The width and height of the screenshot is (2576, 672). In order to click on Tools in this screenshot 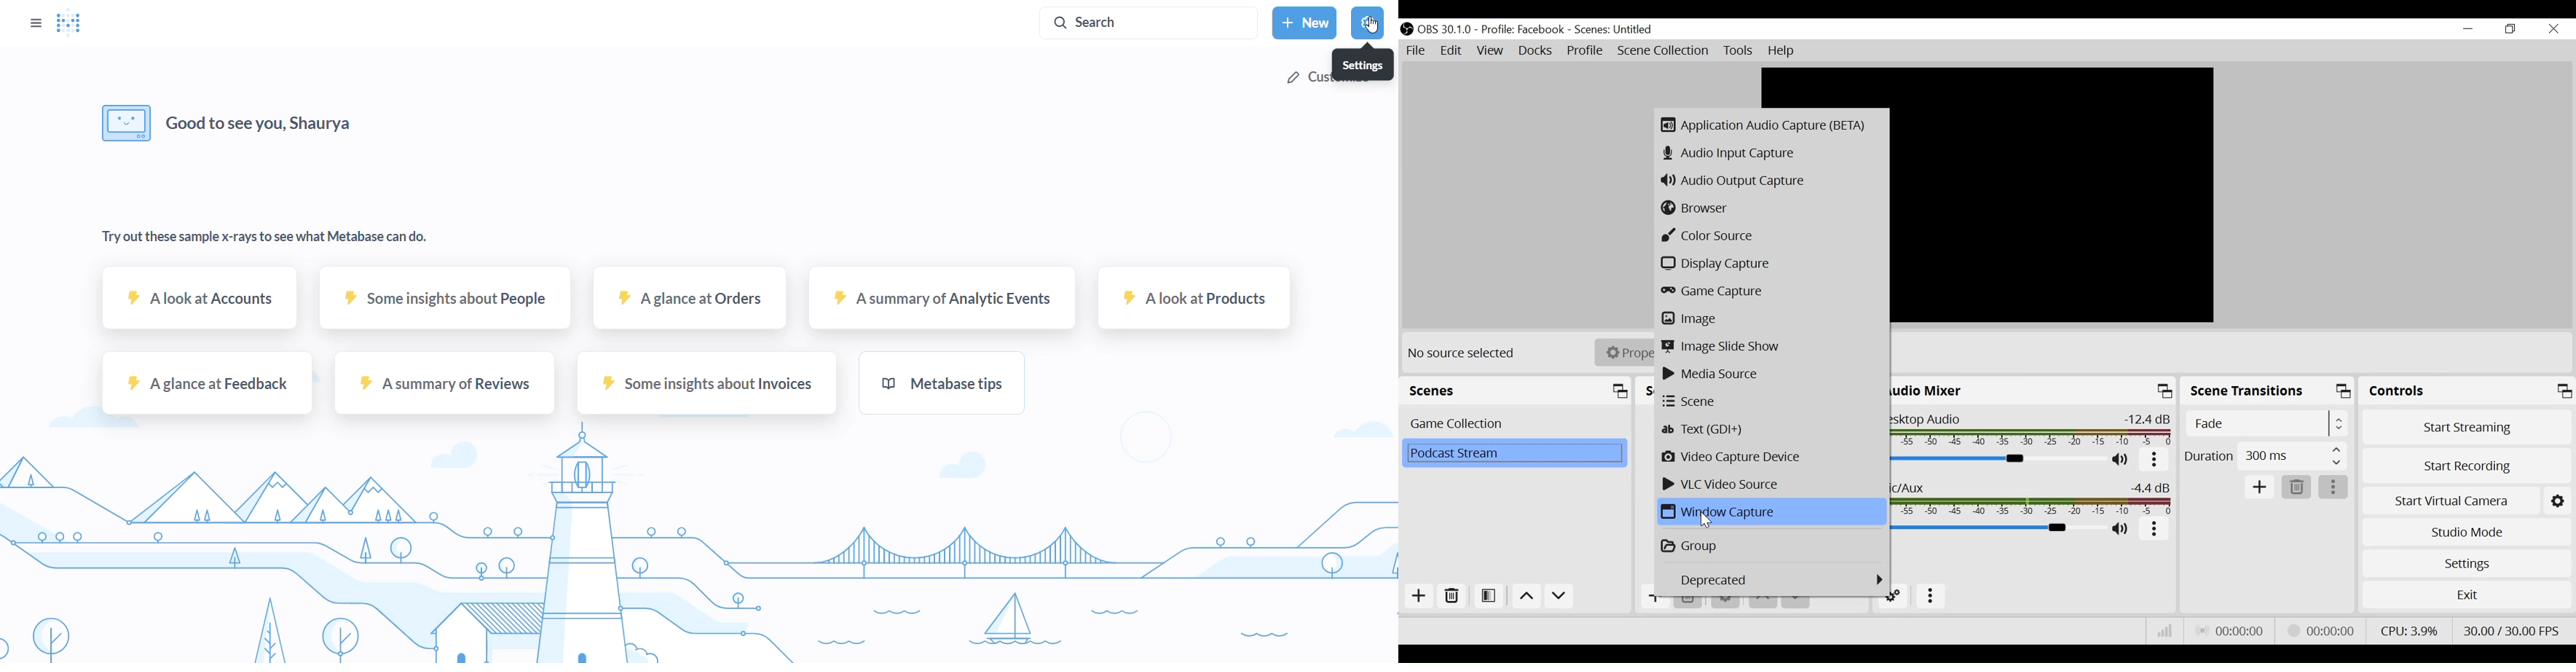, I will do `click(1740, 51)`.